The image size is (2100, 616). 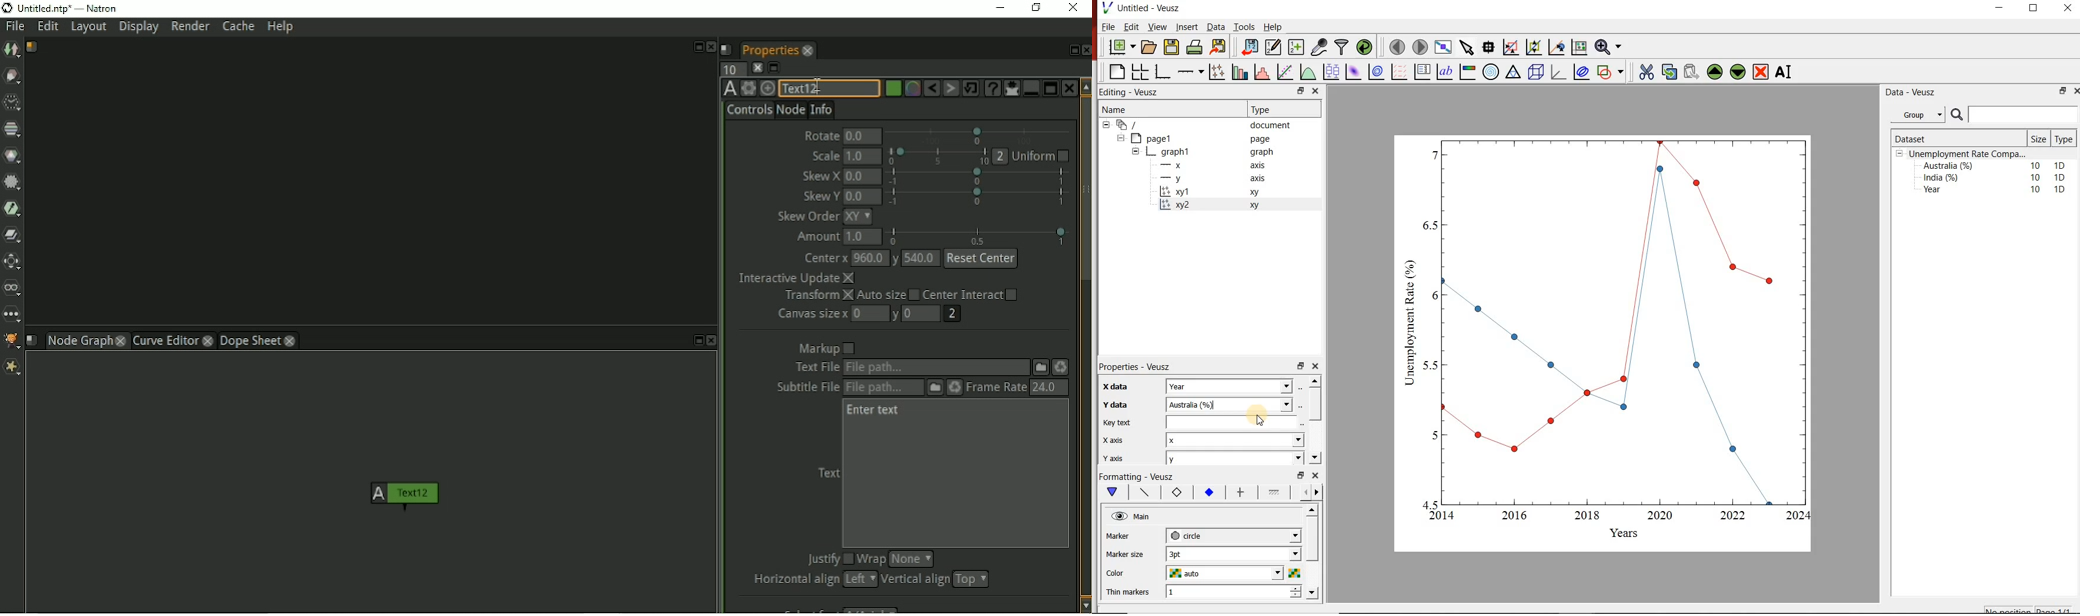 What do you see at coordinates (1604, 343) in the screenshot?
I see `graph chart` at bounding box center [1604, 343].